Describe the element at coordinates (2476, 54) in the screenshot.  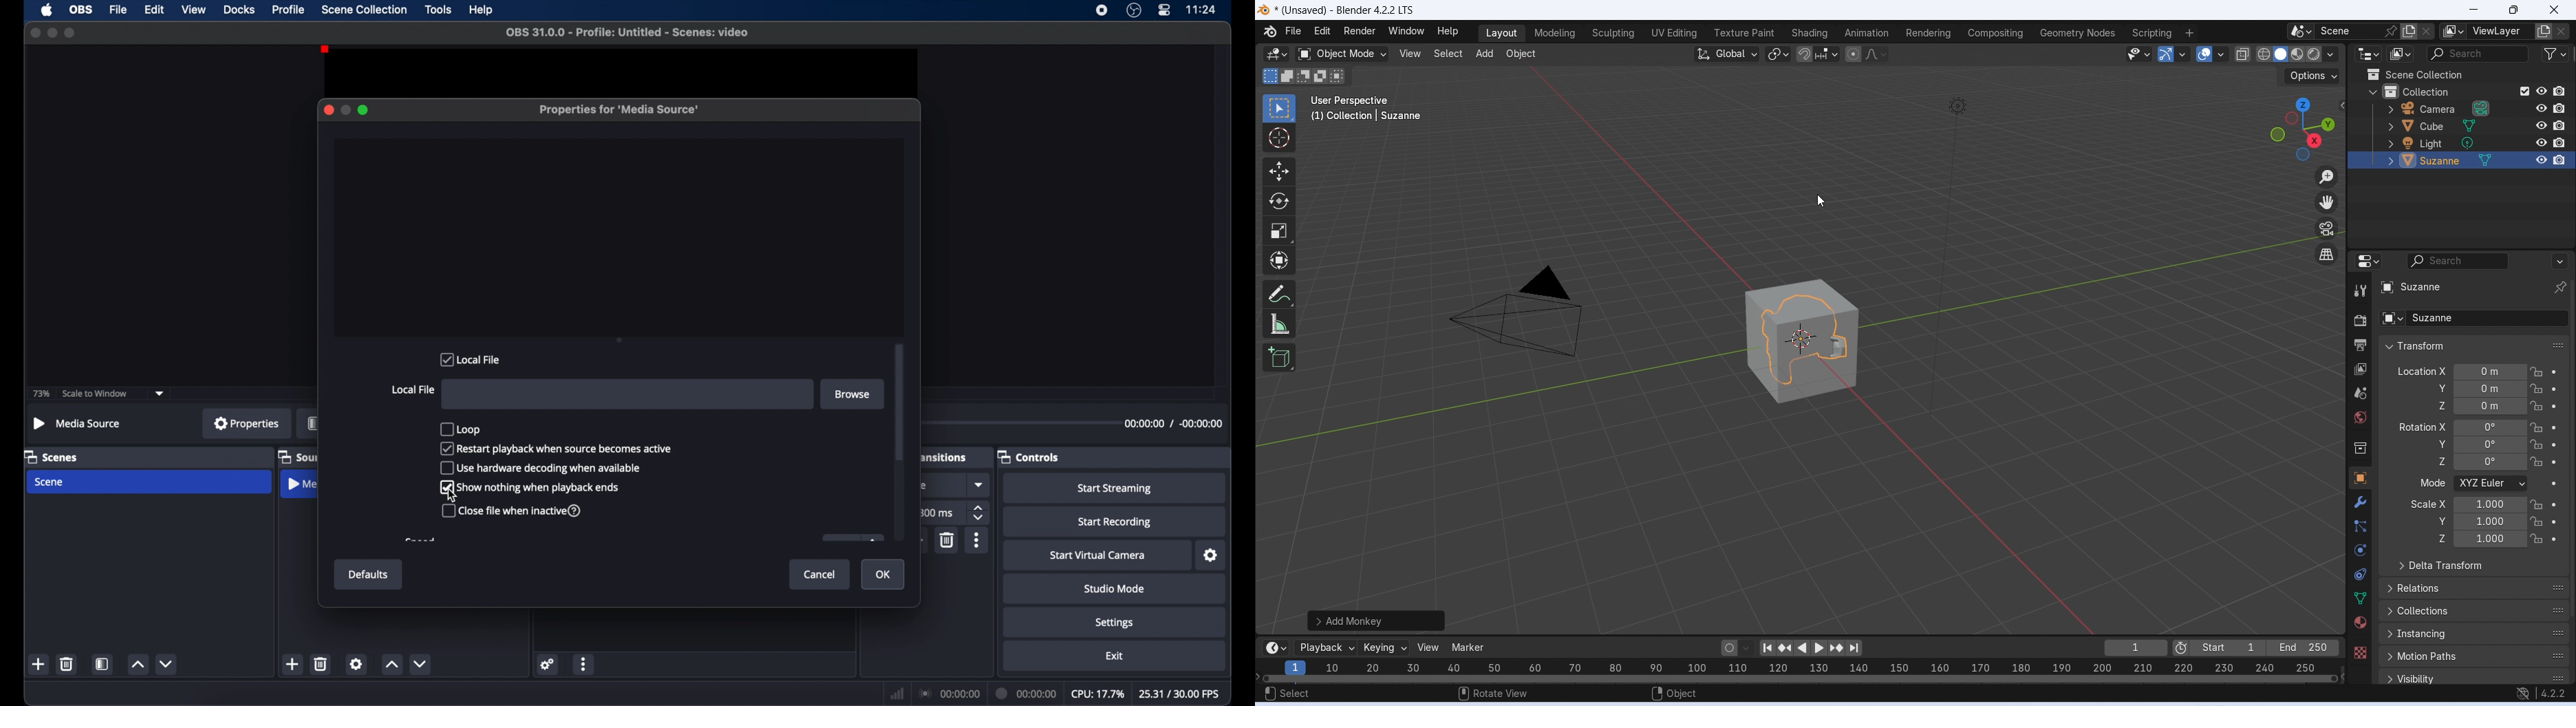
I see `display filter` at that location.